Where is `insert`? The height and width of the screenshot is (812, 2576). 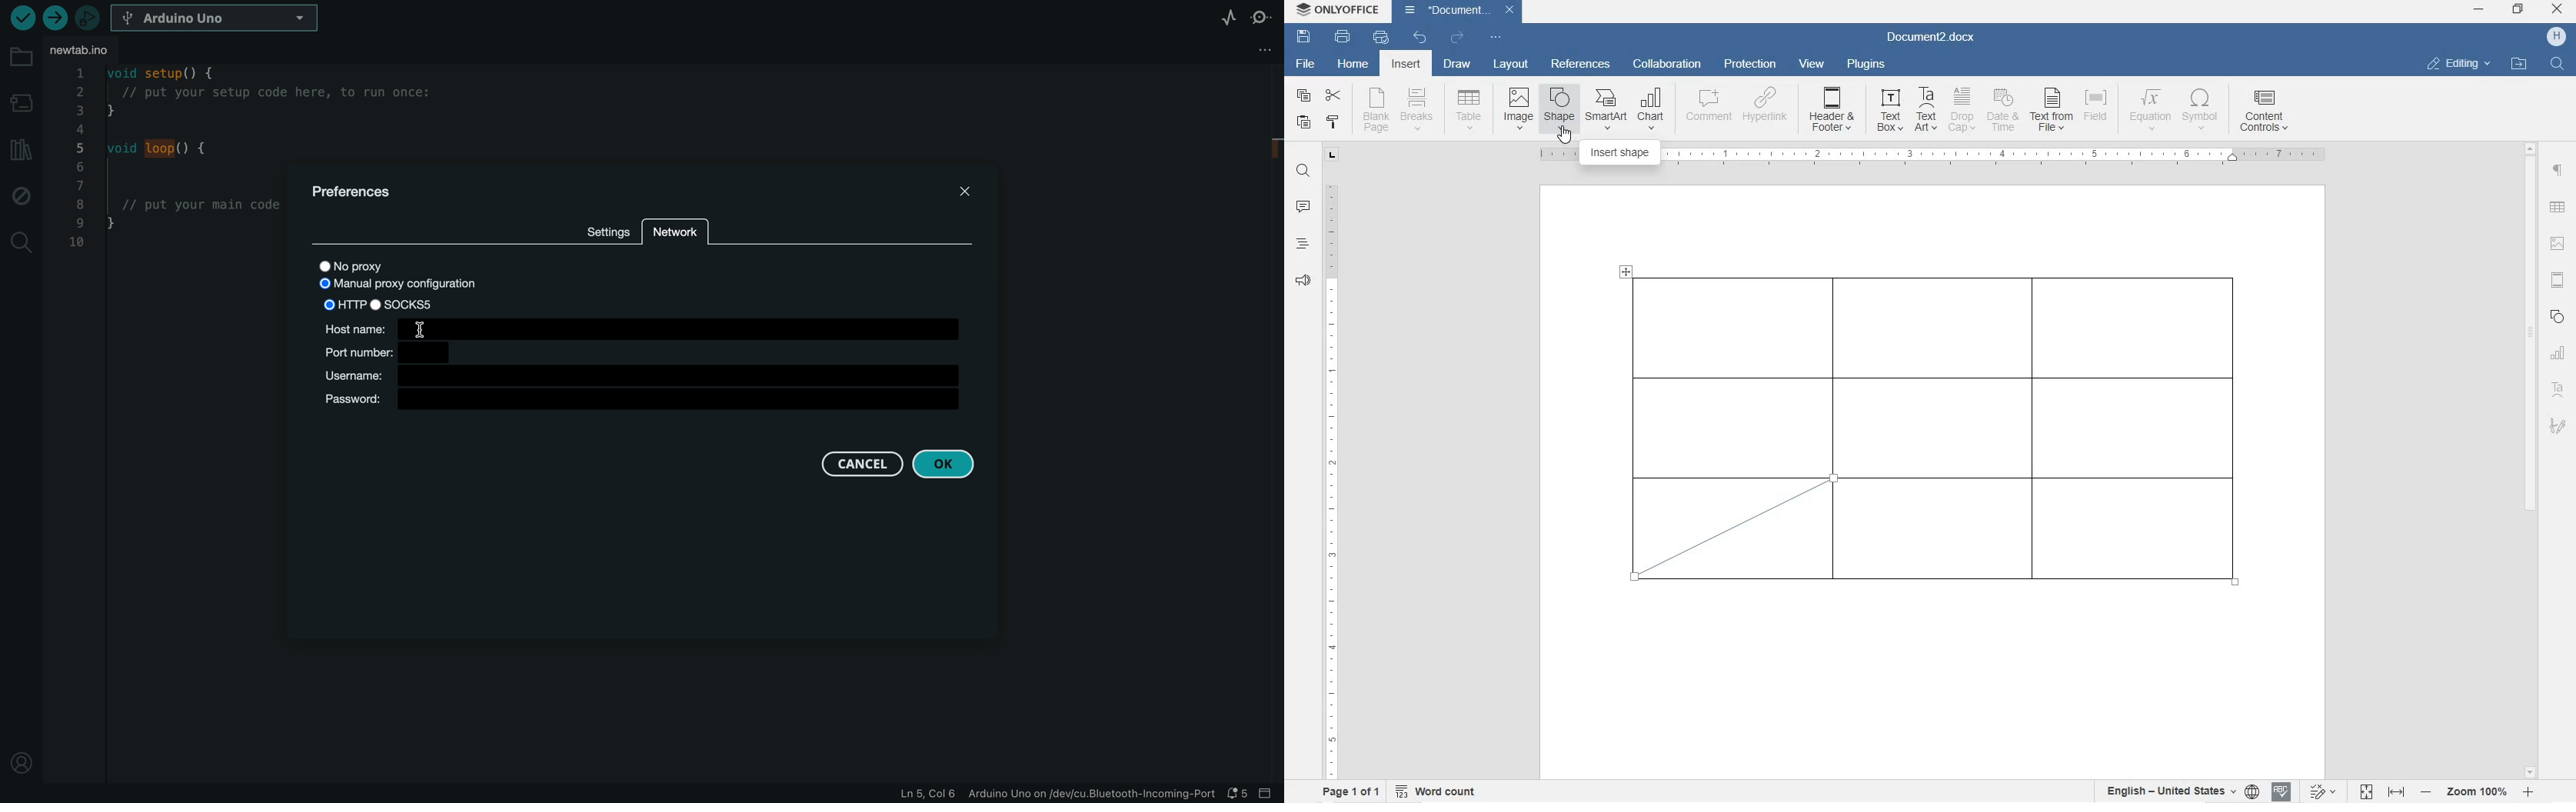 insert is located at coordinates (1405, 65).